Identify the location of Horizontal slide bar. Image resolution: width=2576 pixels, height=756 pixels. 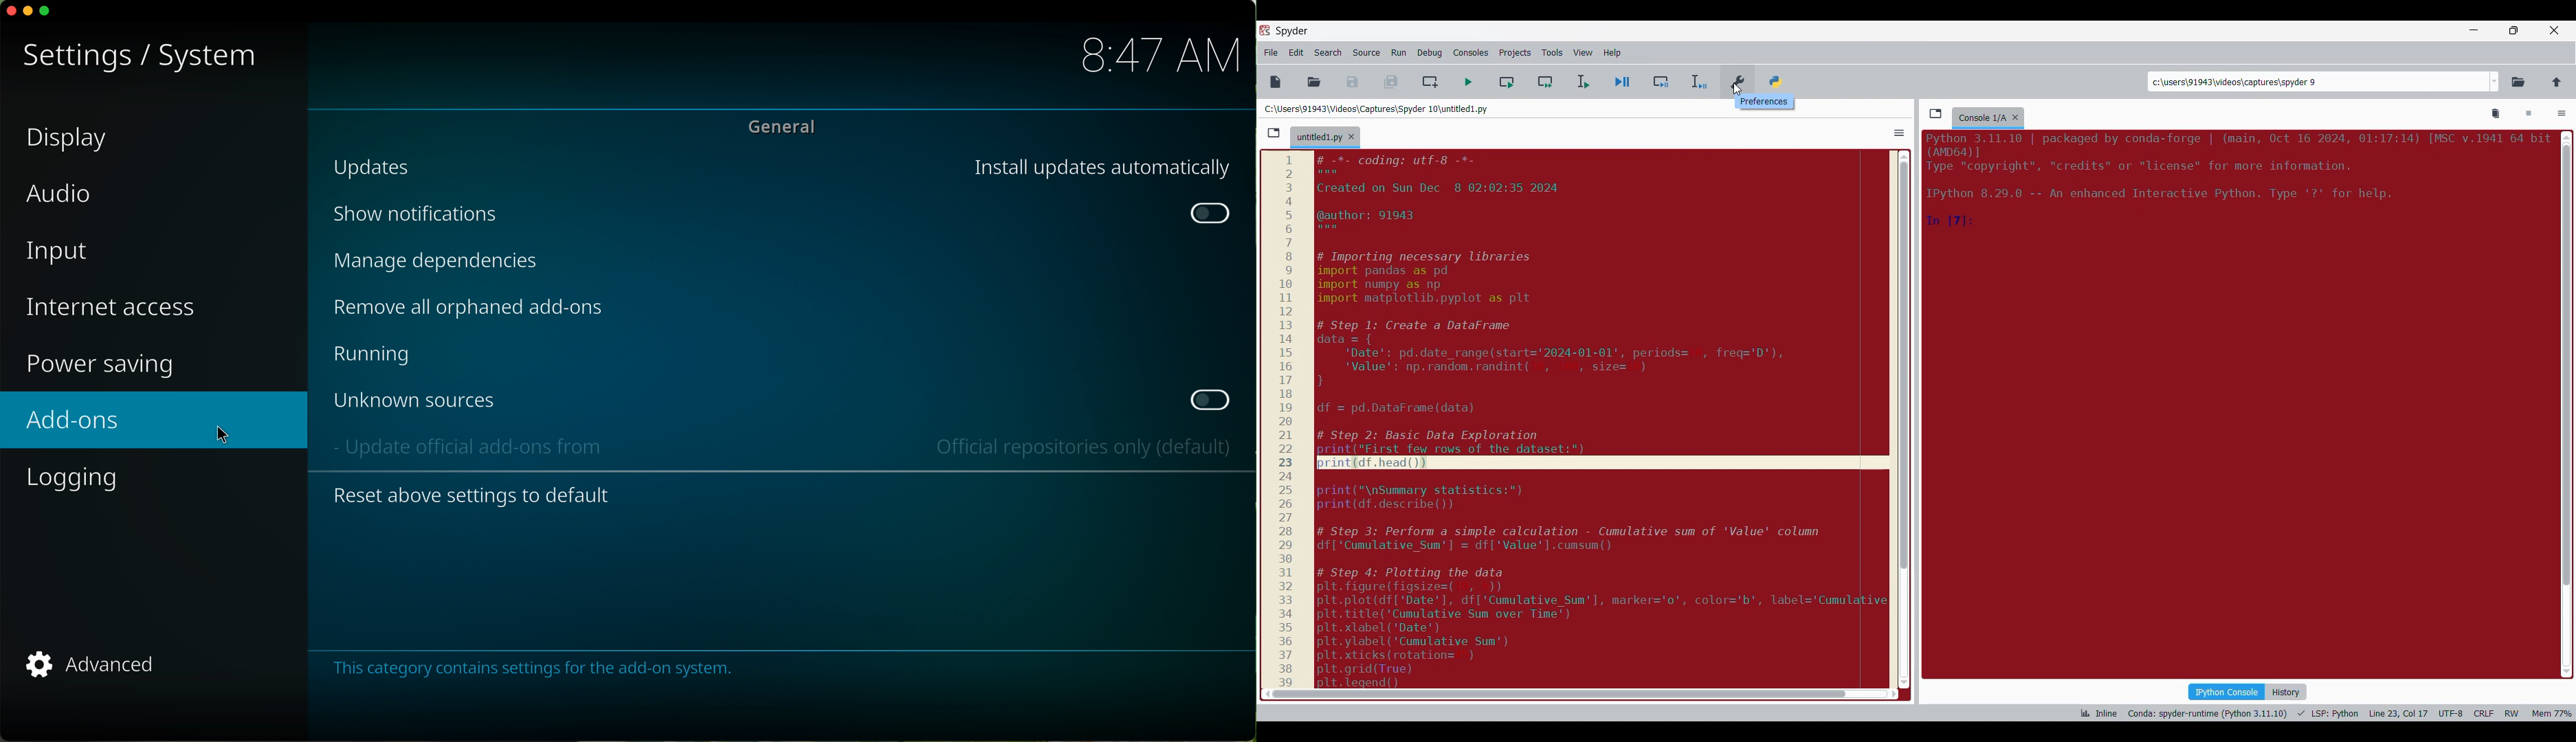
(1580, 694).